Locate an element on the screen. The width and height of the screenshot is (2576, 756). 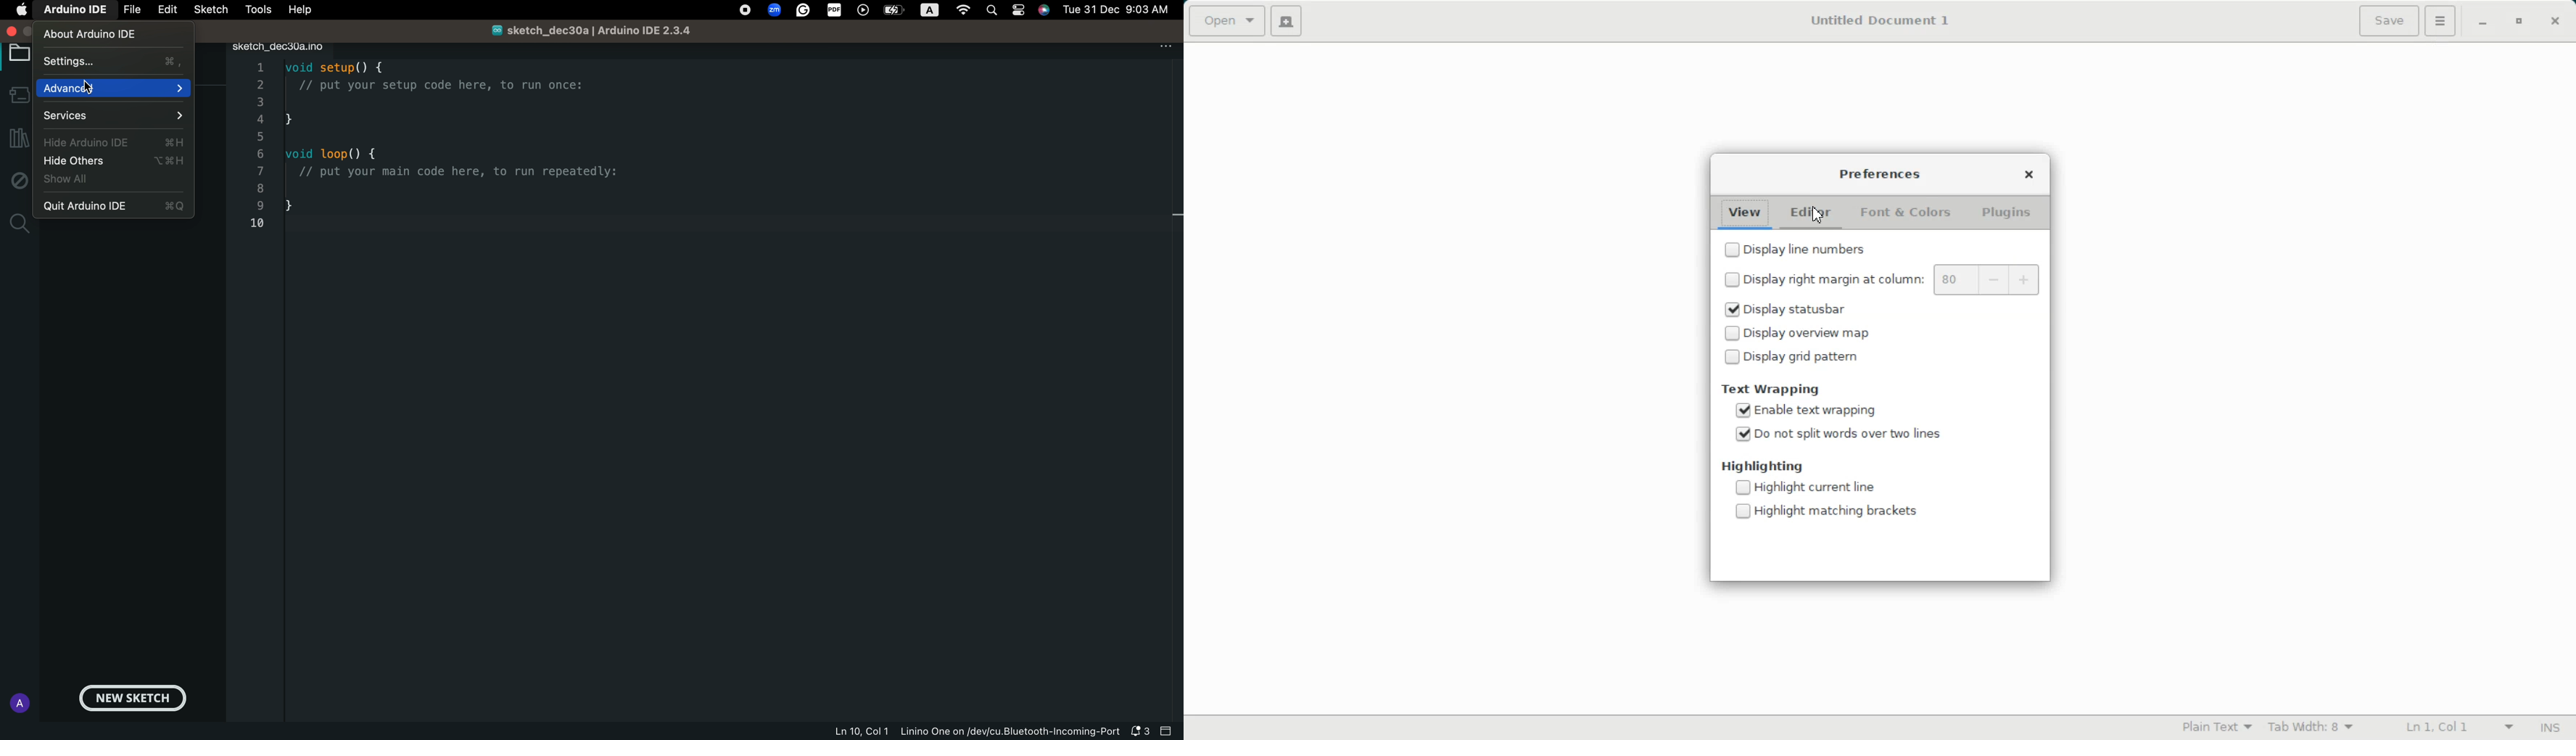
QUit is located at coordinates (118, 206).